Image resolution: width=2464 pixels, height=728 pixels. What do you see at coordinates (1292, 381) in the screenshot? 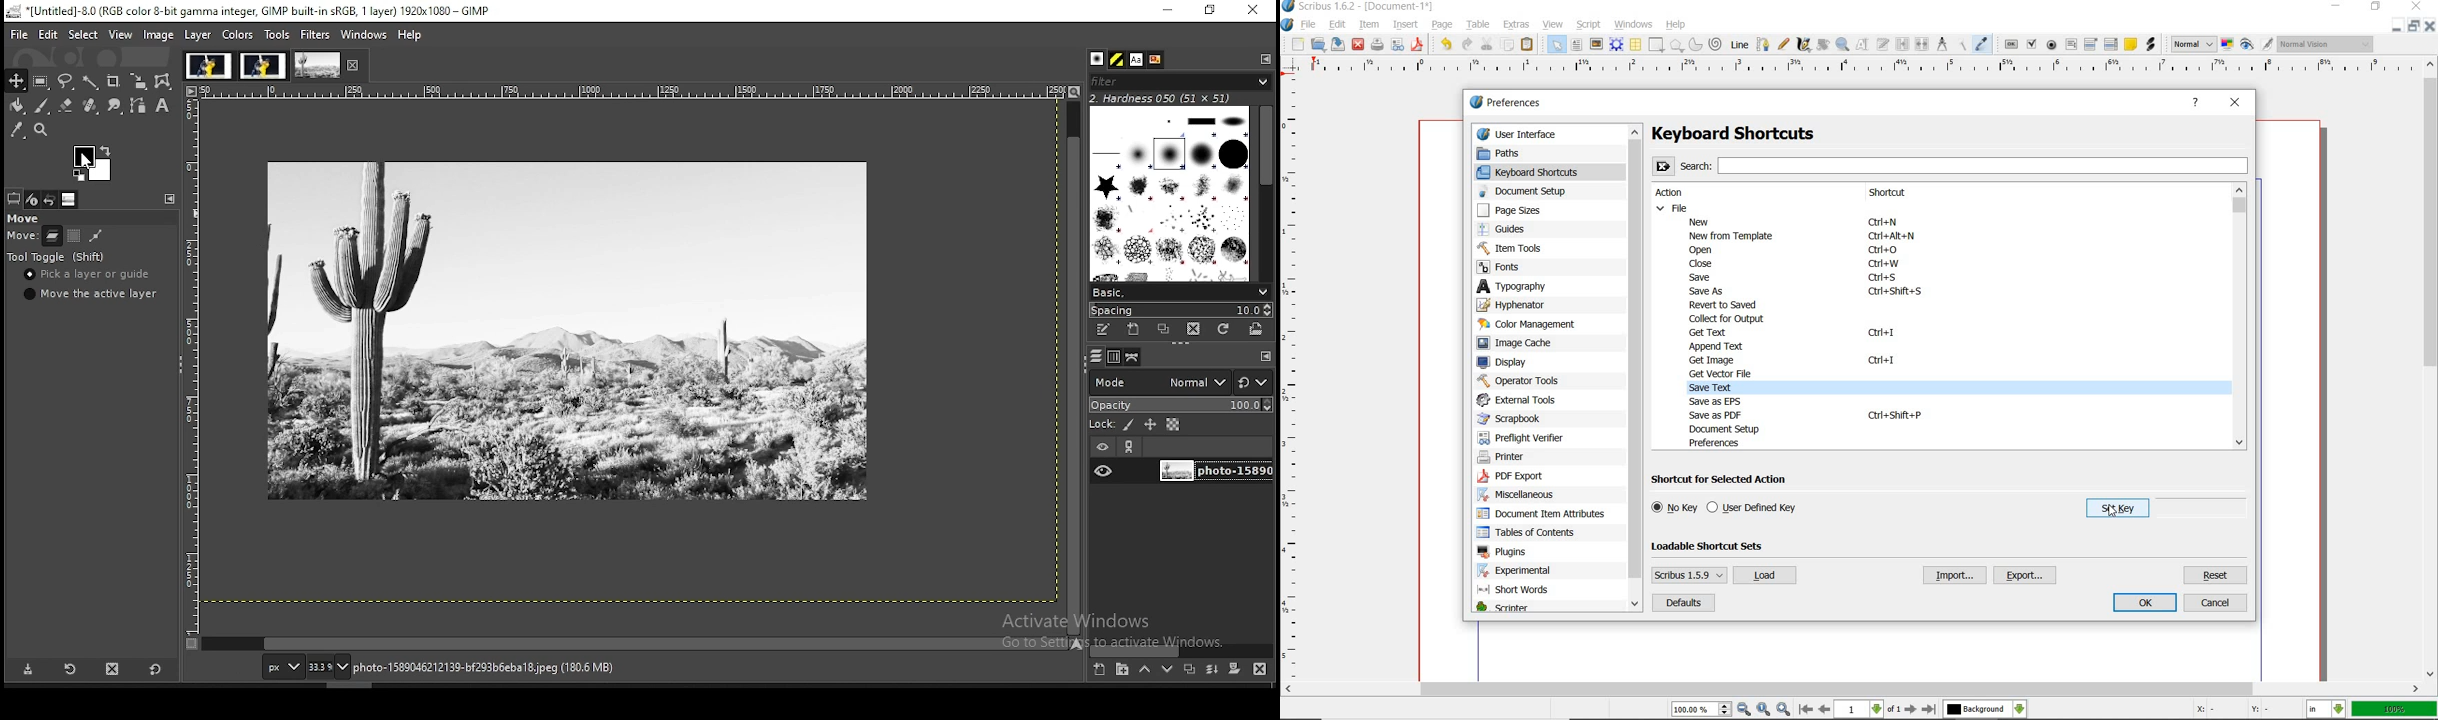
I see `ruler` at bounding box center [1292, 381].